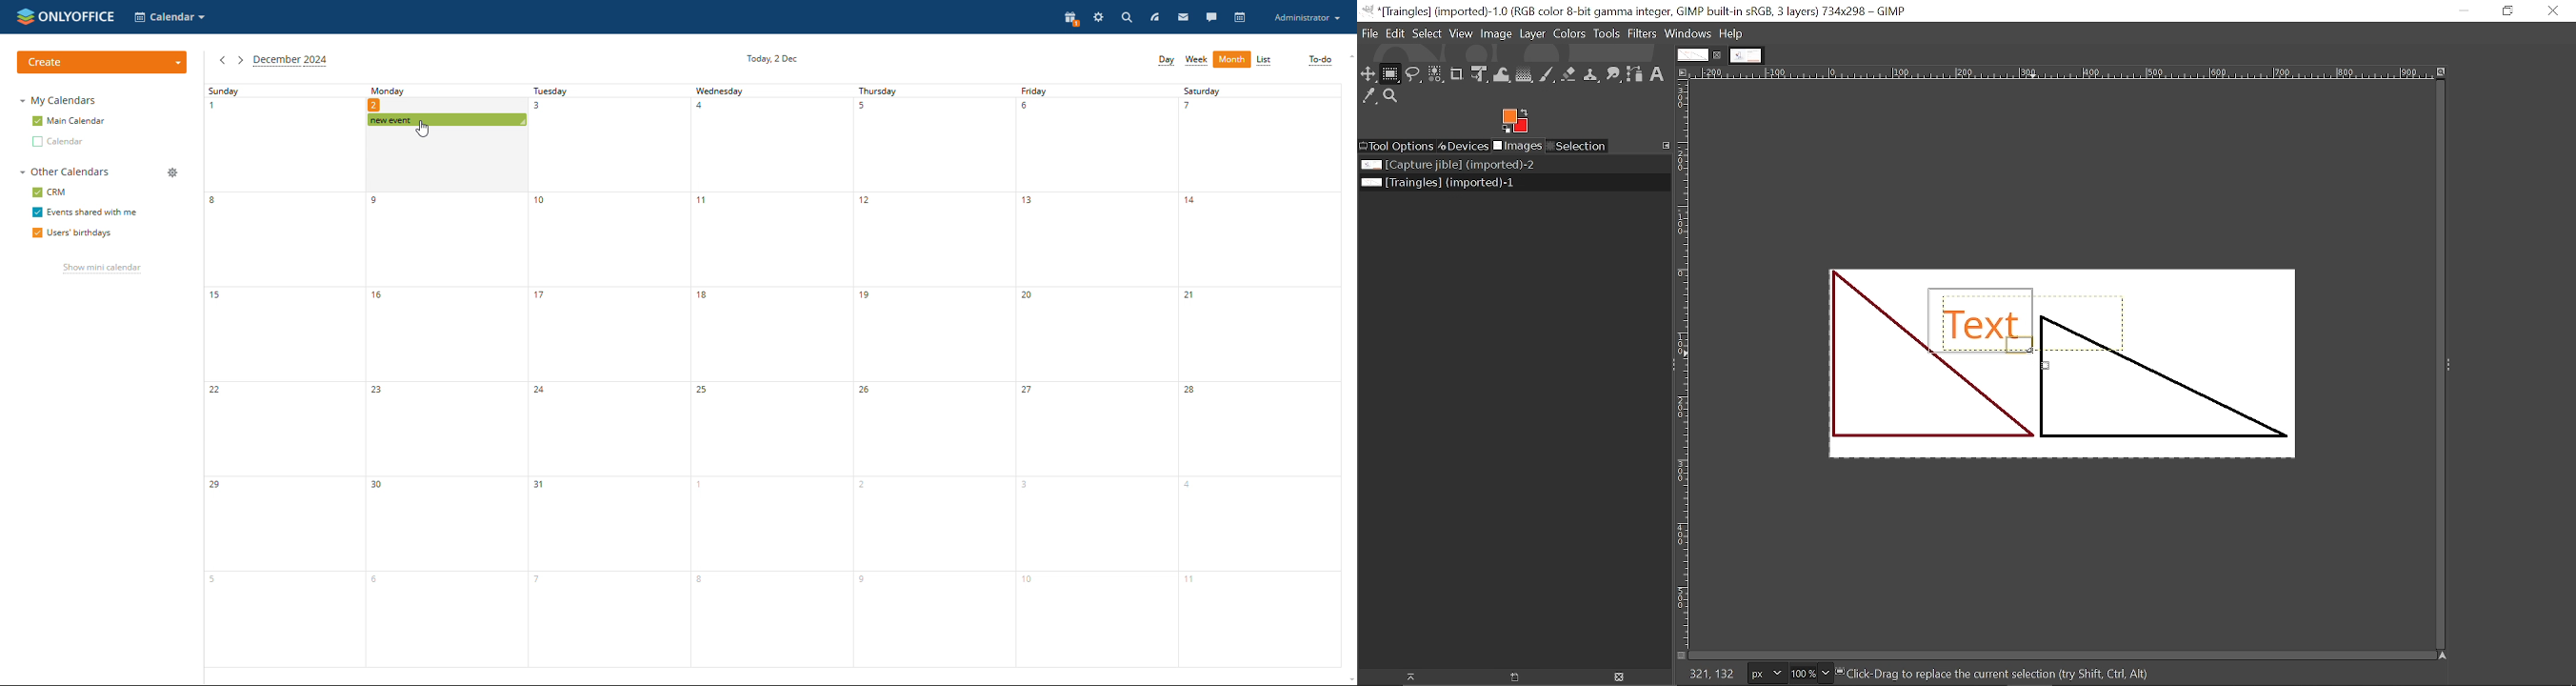 The width and height of the screenshot is (2576, 700). What do you see at coordinates (1128, 18) in the screenshot?
I see `search` at bounding box center [1128, 18].